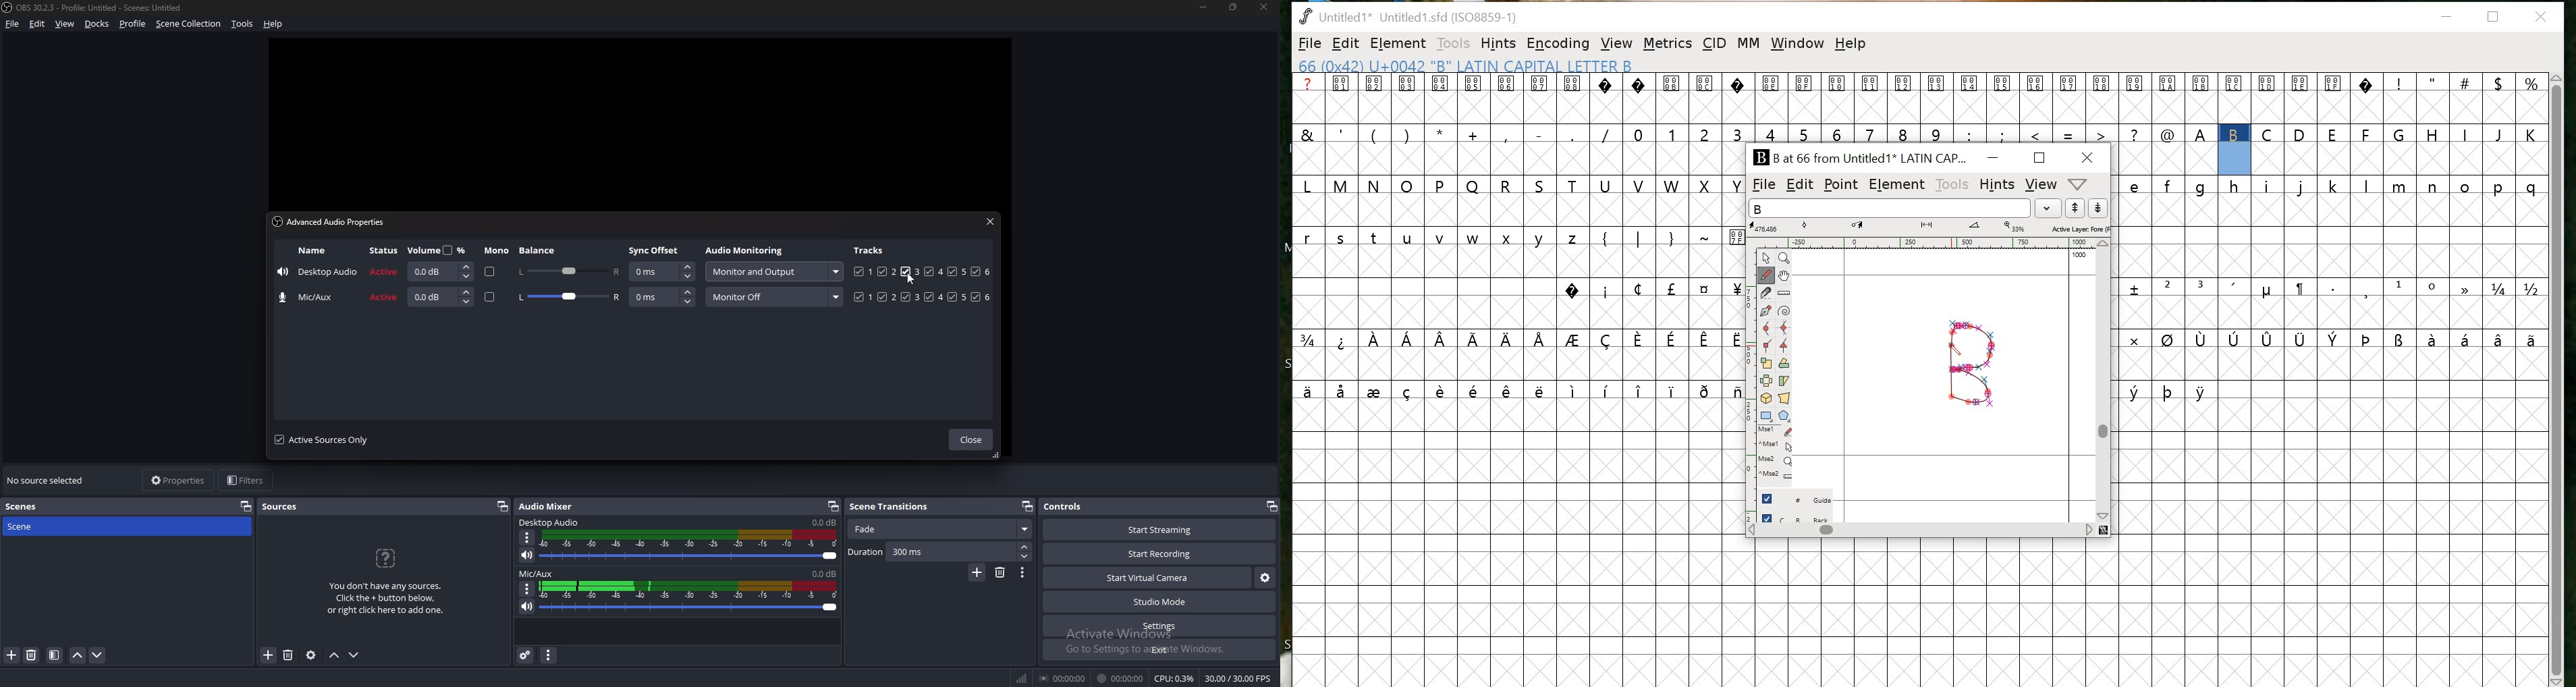 This screenshot has width=2576, height=700. I want to click on file, so click(13, 24).